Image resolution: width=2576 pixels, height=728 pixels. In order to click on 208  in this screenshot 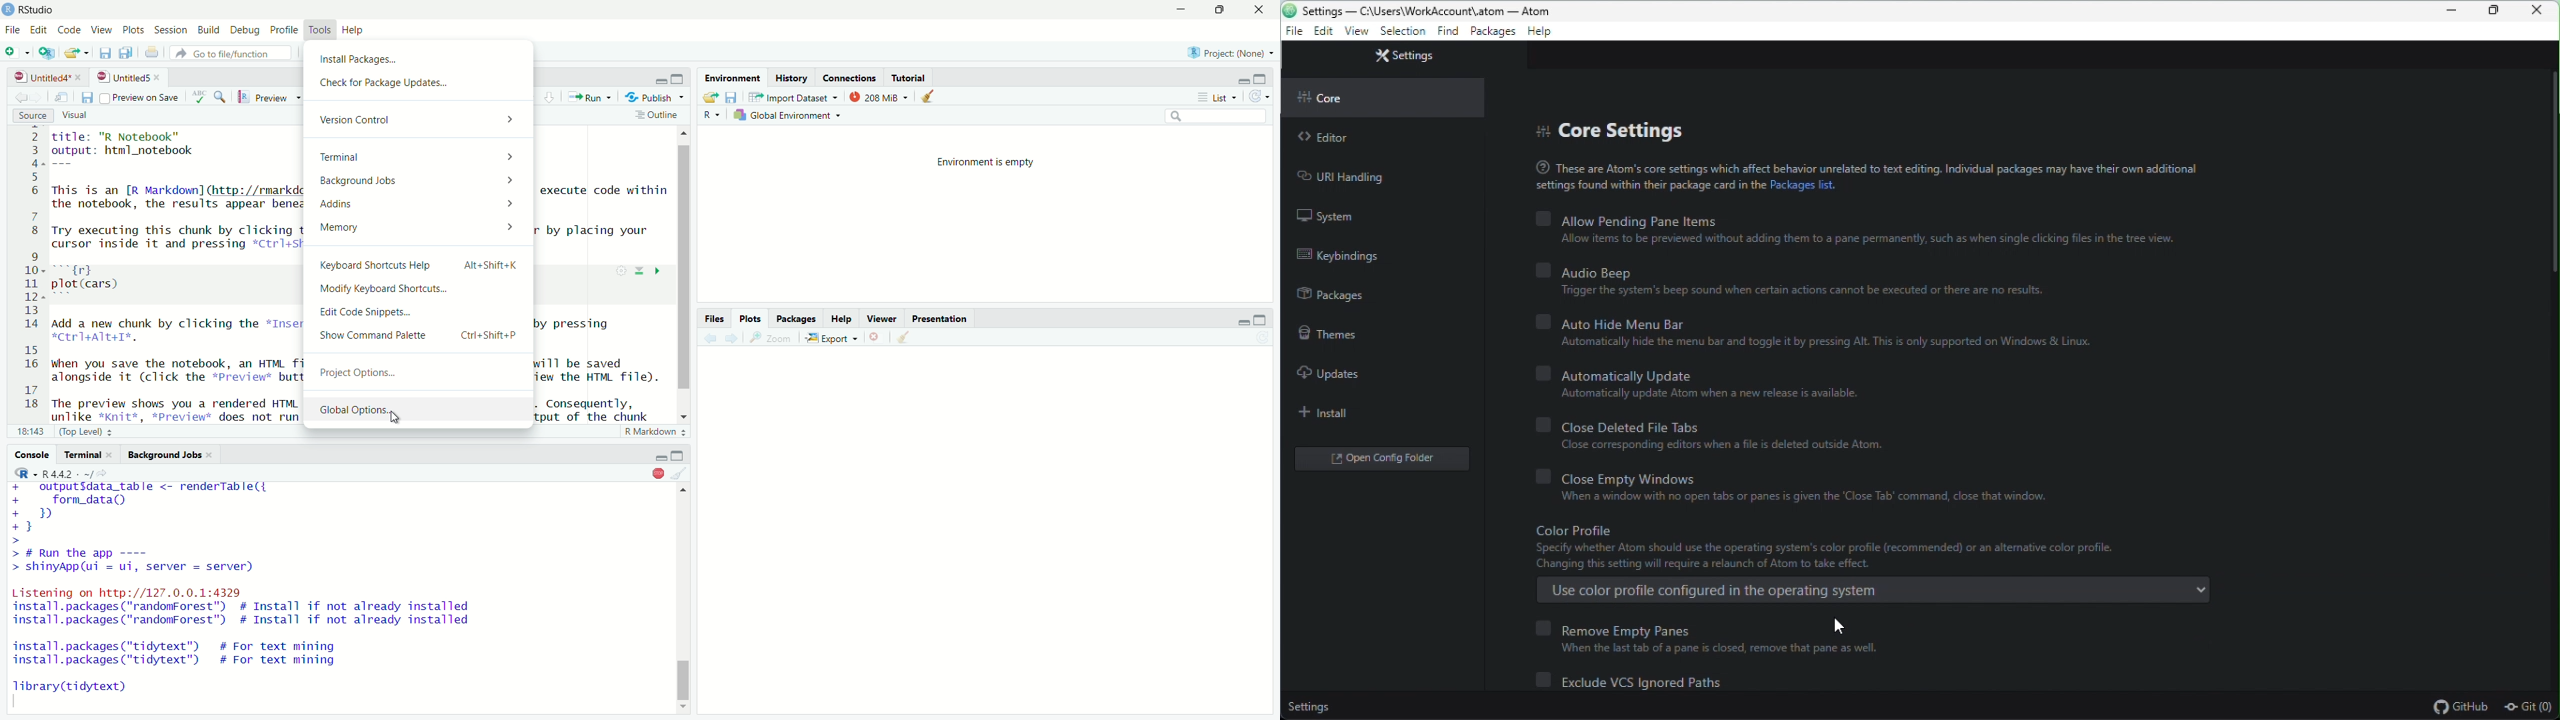, I will do `click(879, 97)`.